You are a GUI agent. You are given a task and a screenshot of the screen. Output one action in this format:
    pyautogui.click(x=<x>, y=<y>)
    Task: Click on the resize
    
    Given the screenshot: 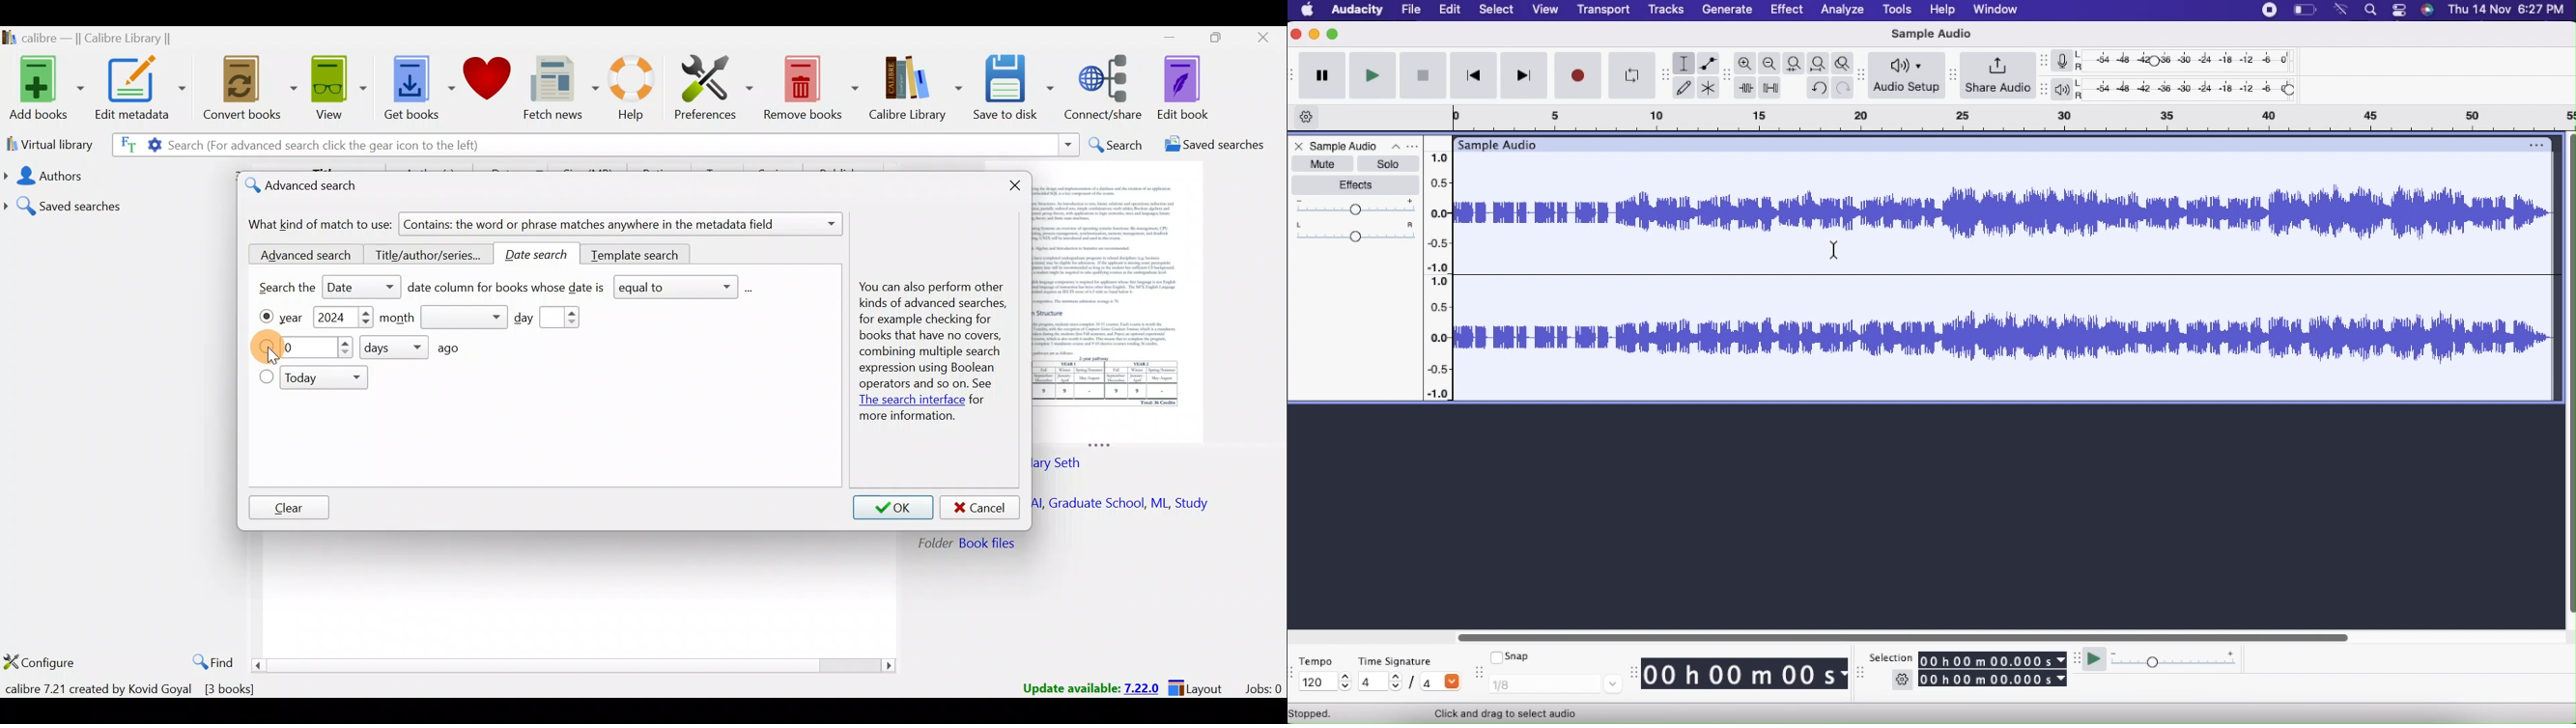 What is the action you would take?
    pyautogui.click(x=2043, y=62)
    